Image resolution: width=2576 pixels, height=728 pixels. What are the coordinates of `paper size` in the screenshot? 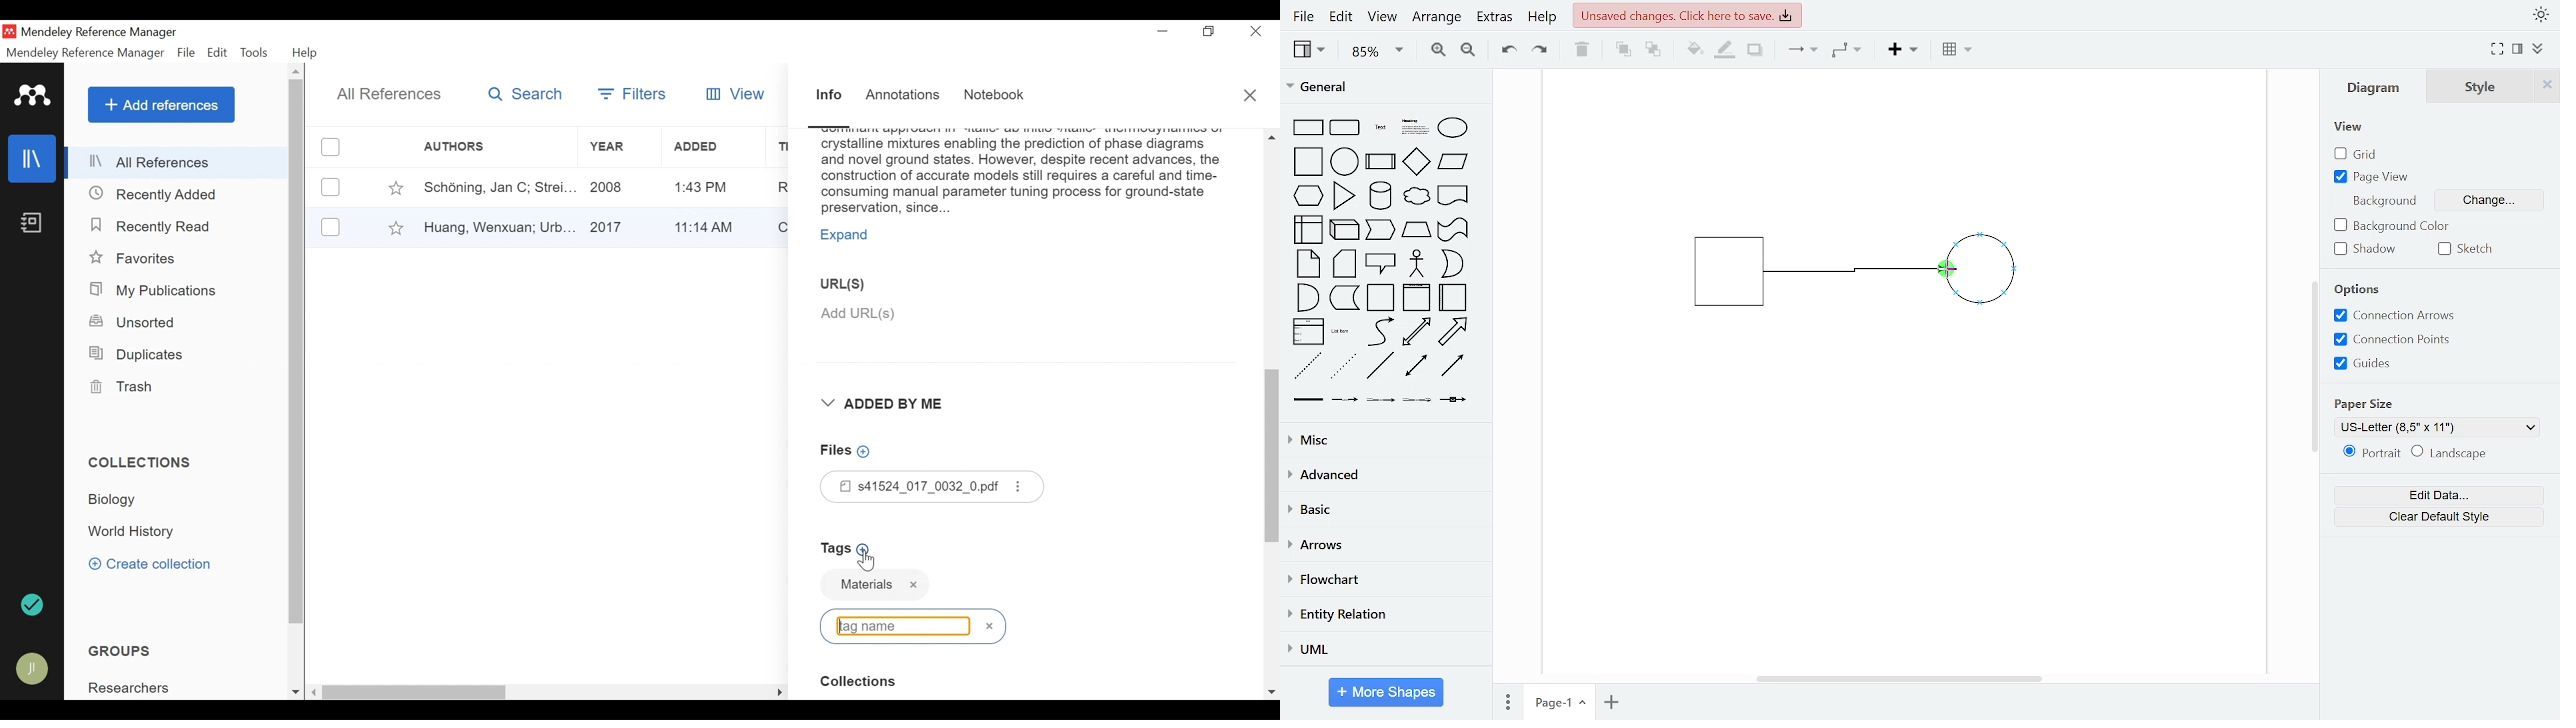 It's located at (2366, 402).